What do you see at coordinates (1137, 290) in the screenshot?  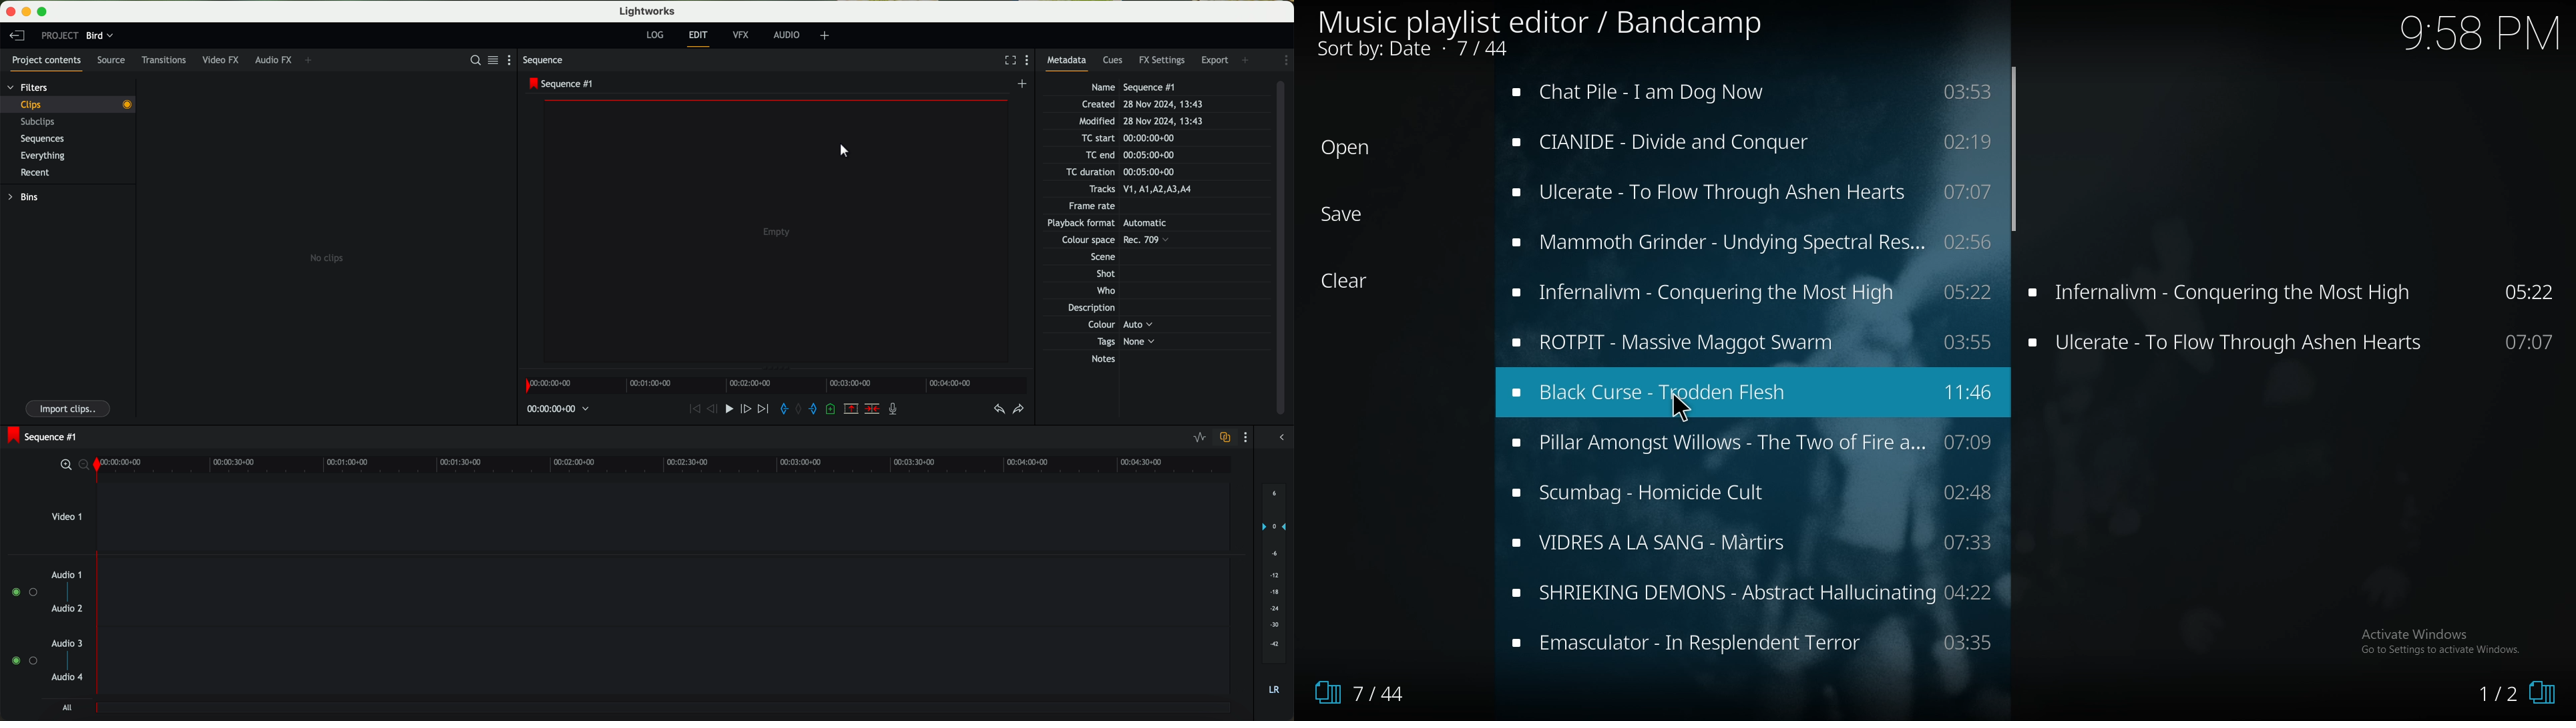 I see `Who` at bounding box center [1137, 290].